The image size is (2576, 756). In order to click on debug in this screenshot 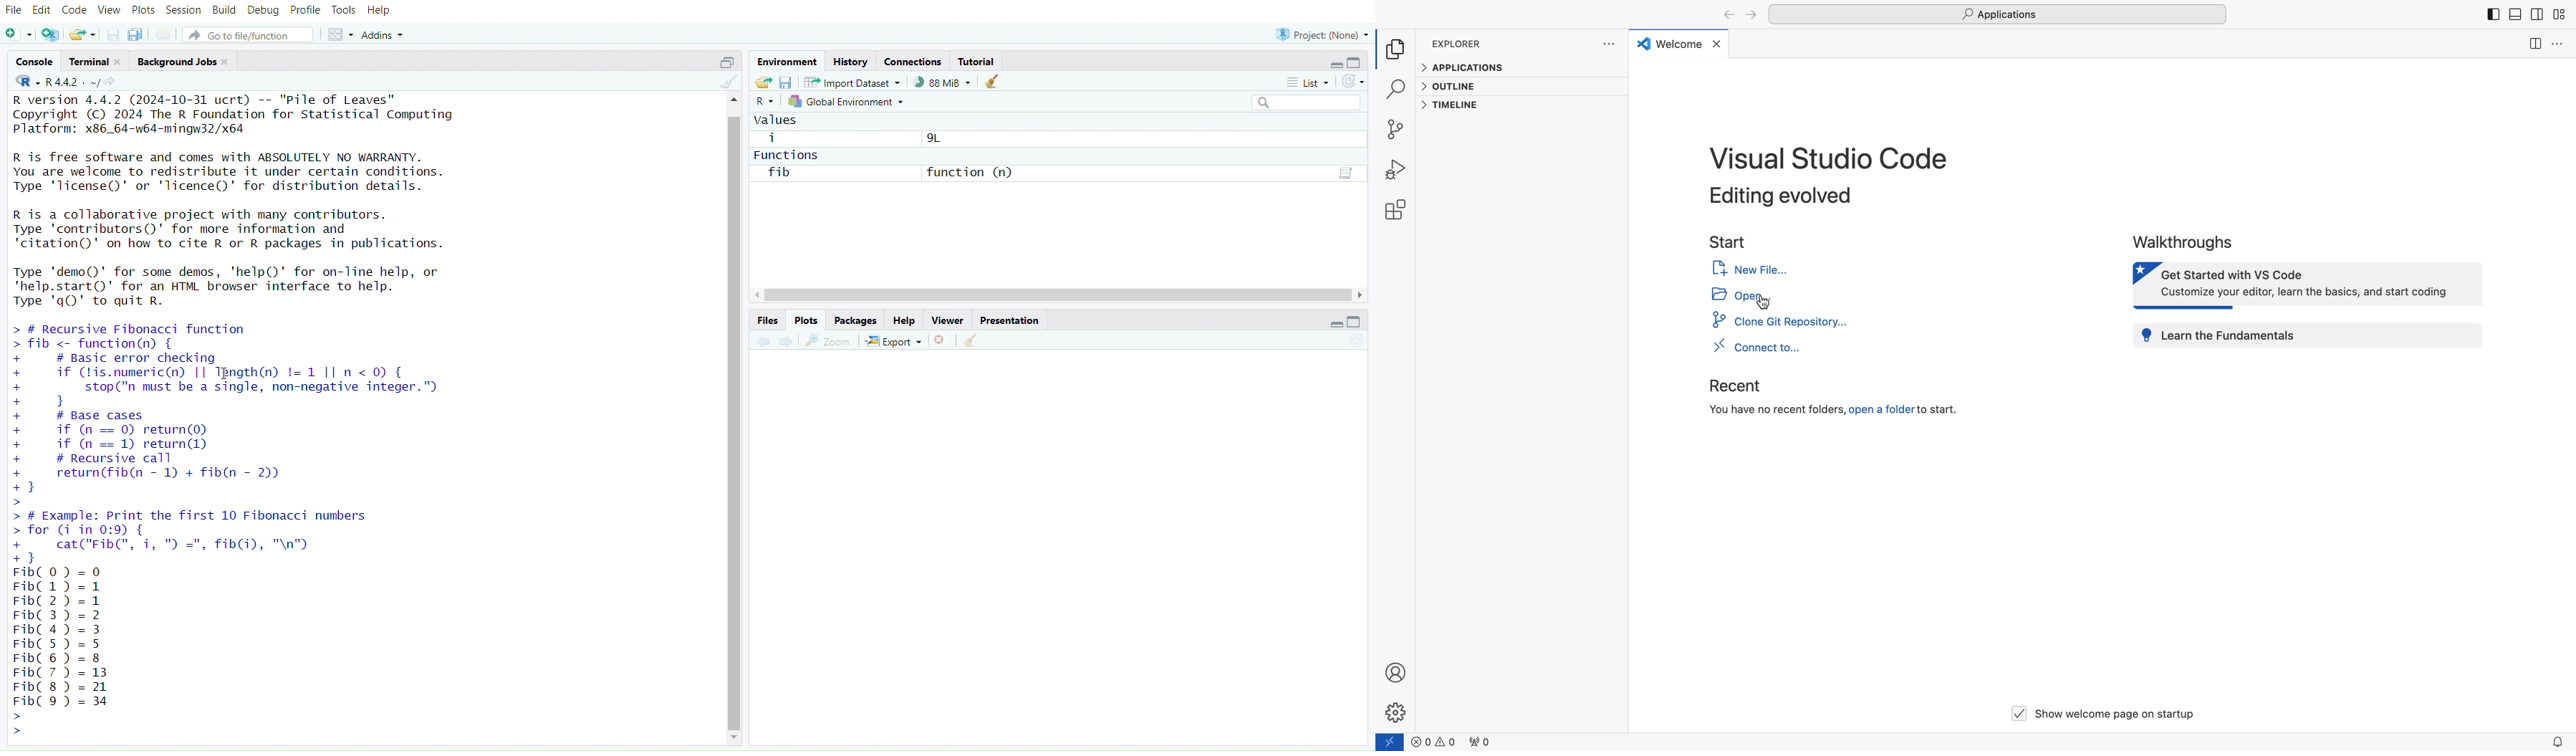, I will do `click(264, 11)`.